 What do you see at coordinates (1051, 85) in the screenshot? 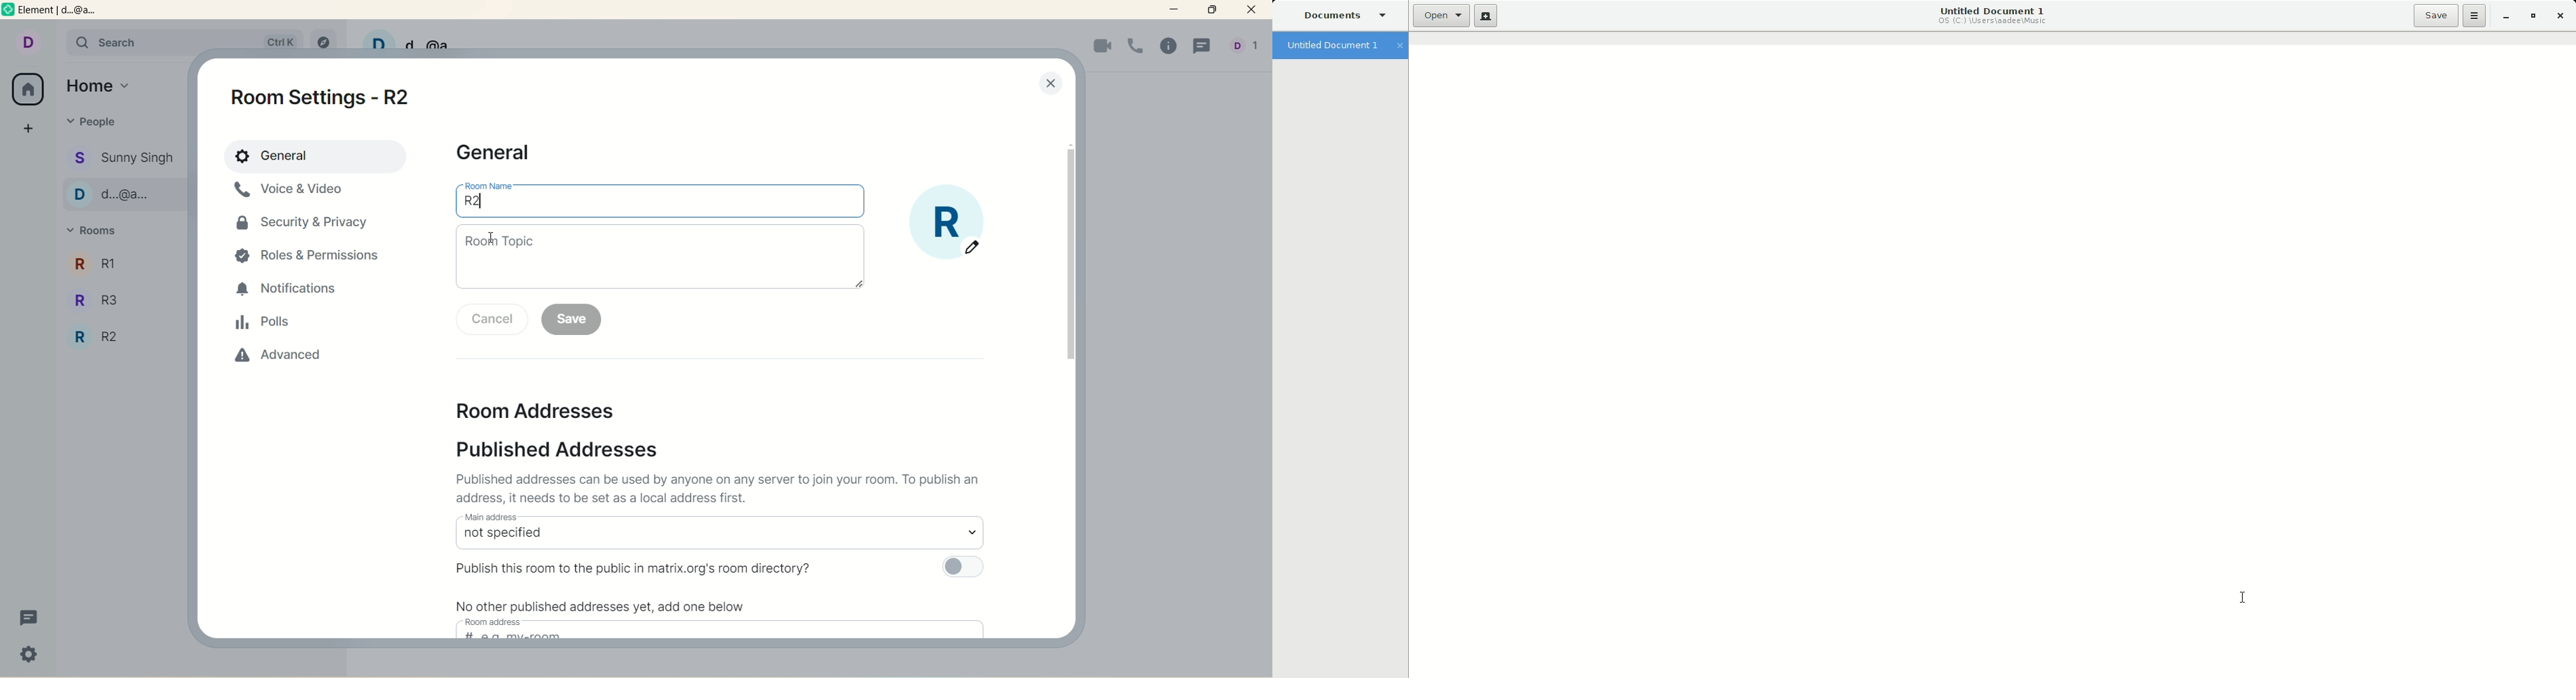
I see `close` at bounding box center [1051, 85].